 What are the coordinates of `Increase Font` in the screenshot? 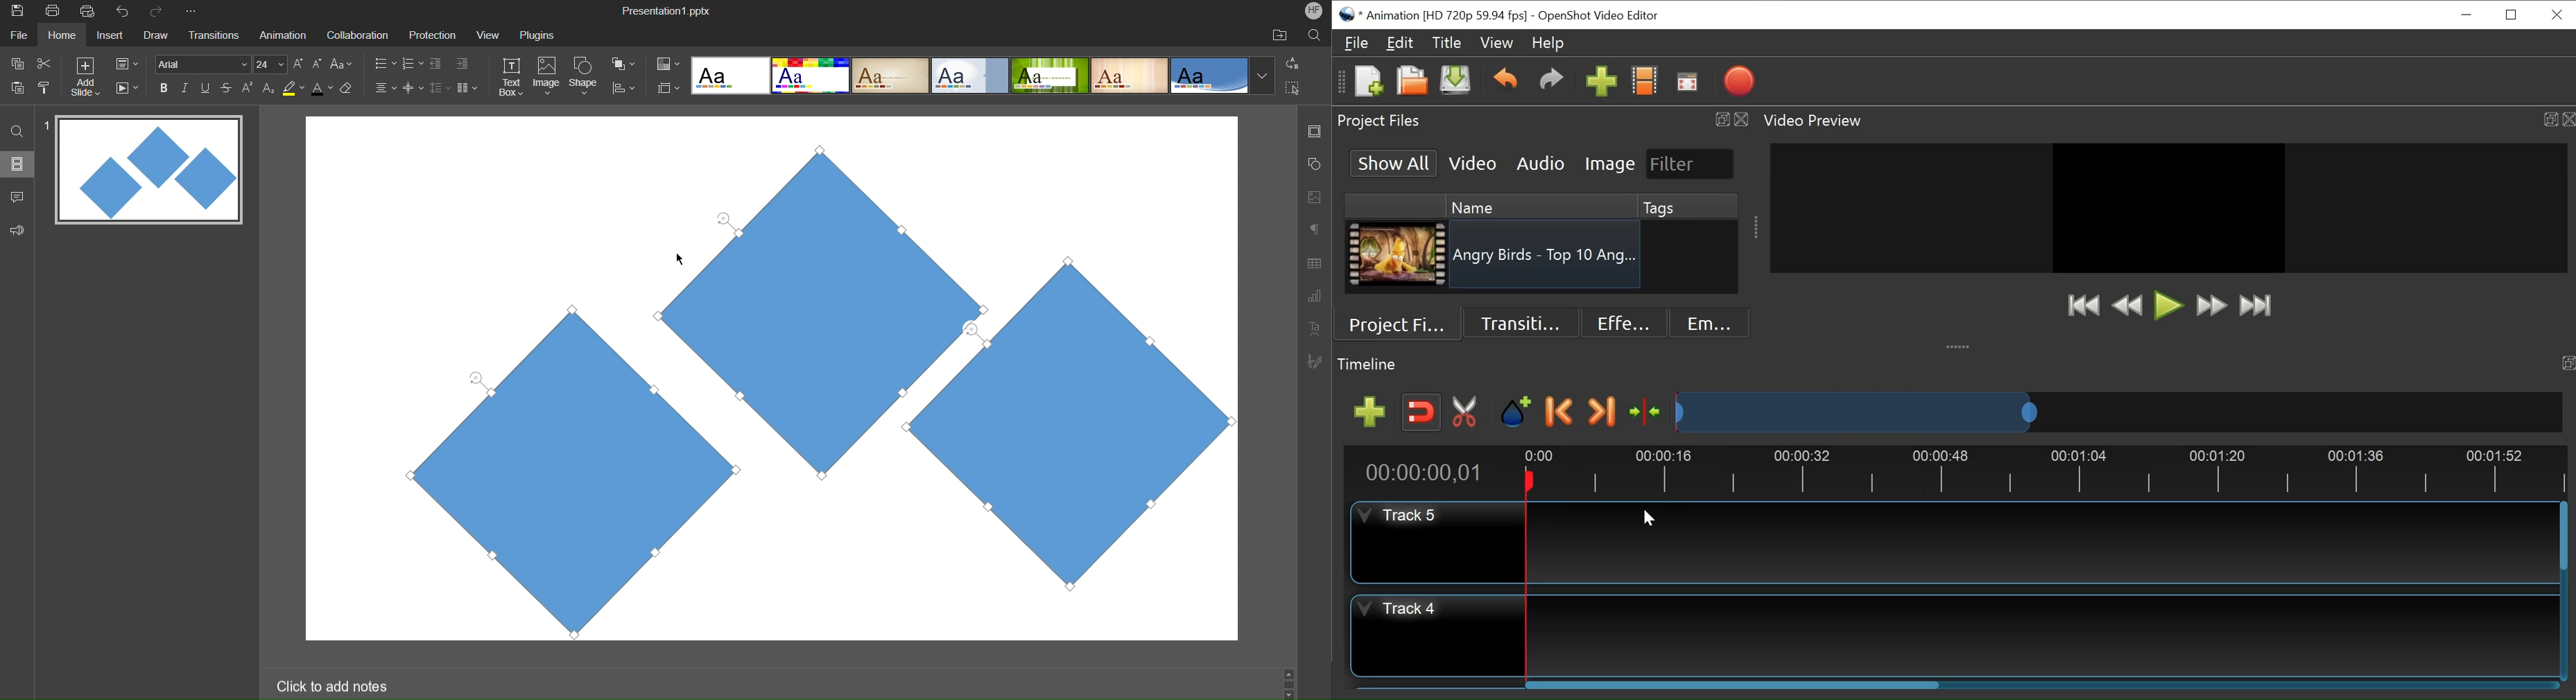 It's located at (299, 64).